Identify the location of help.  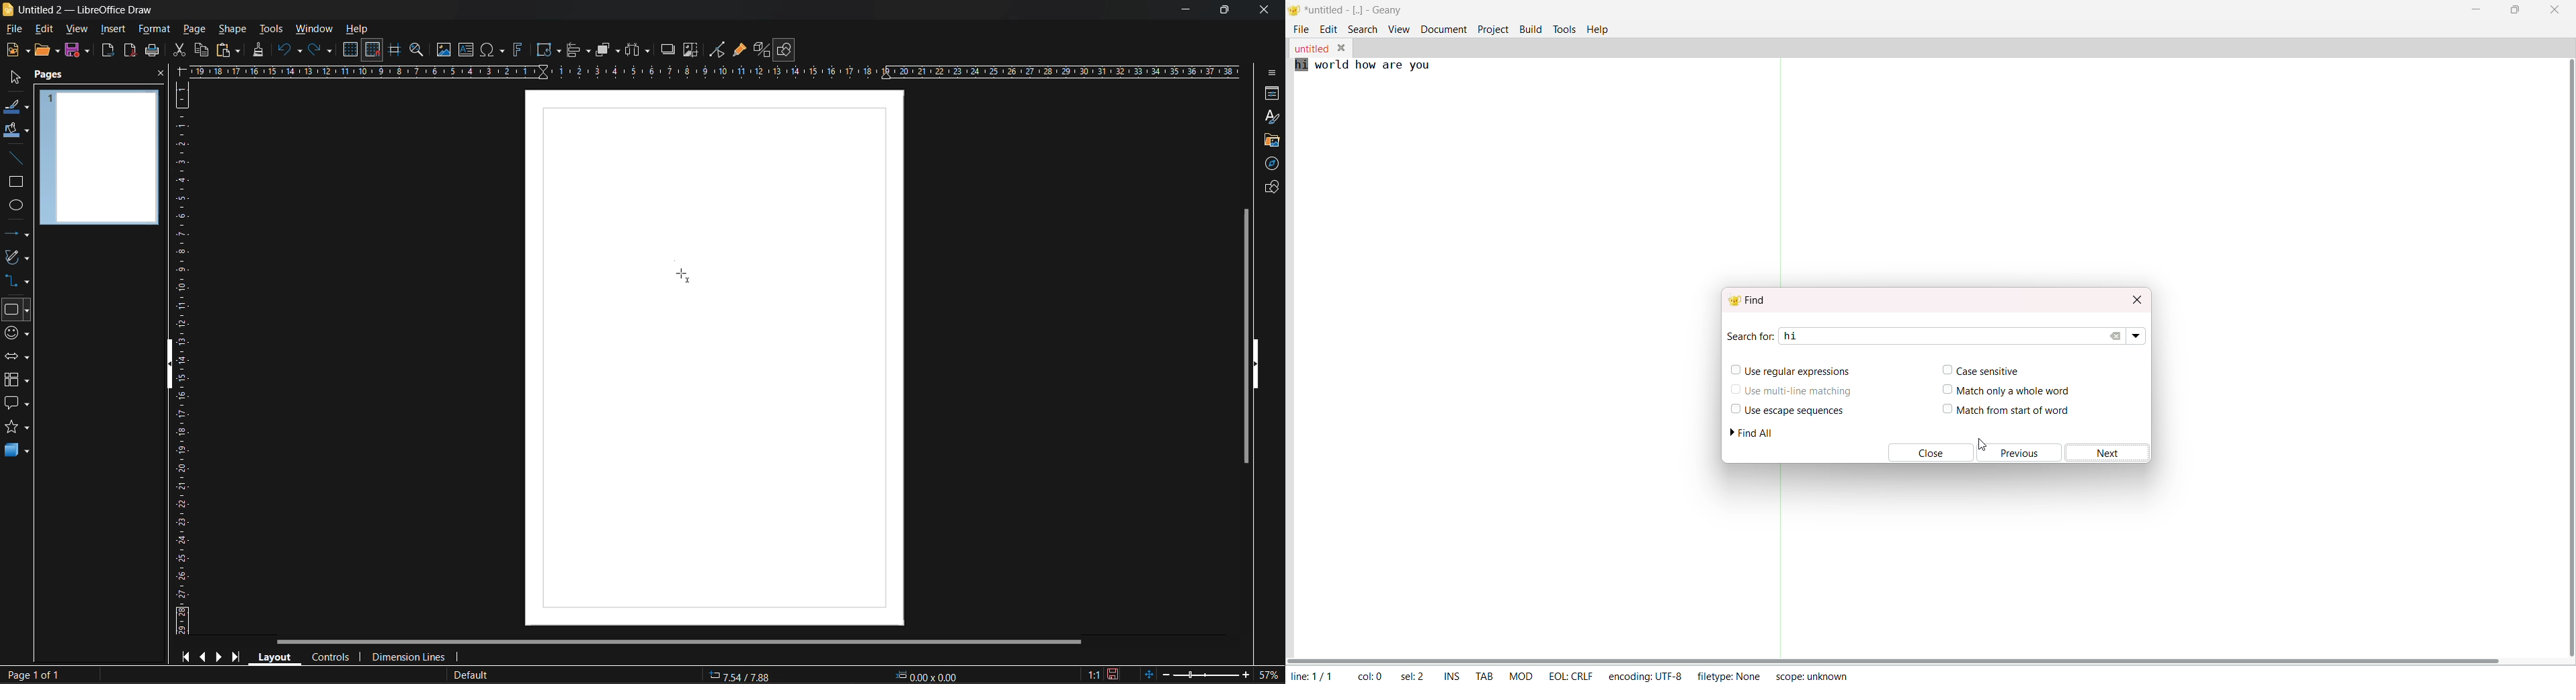
(358, 30).